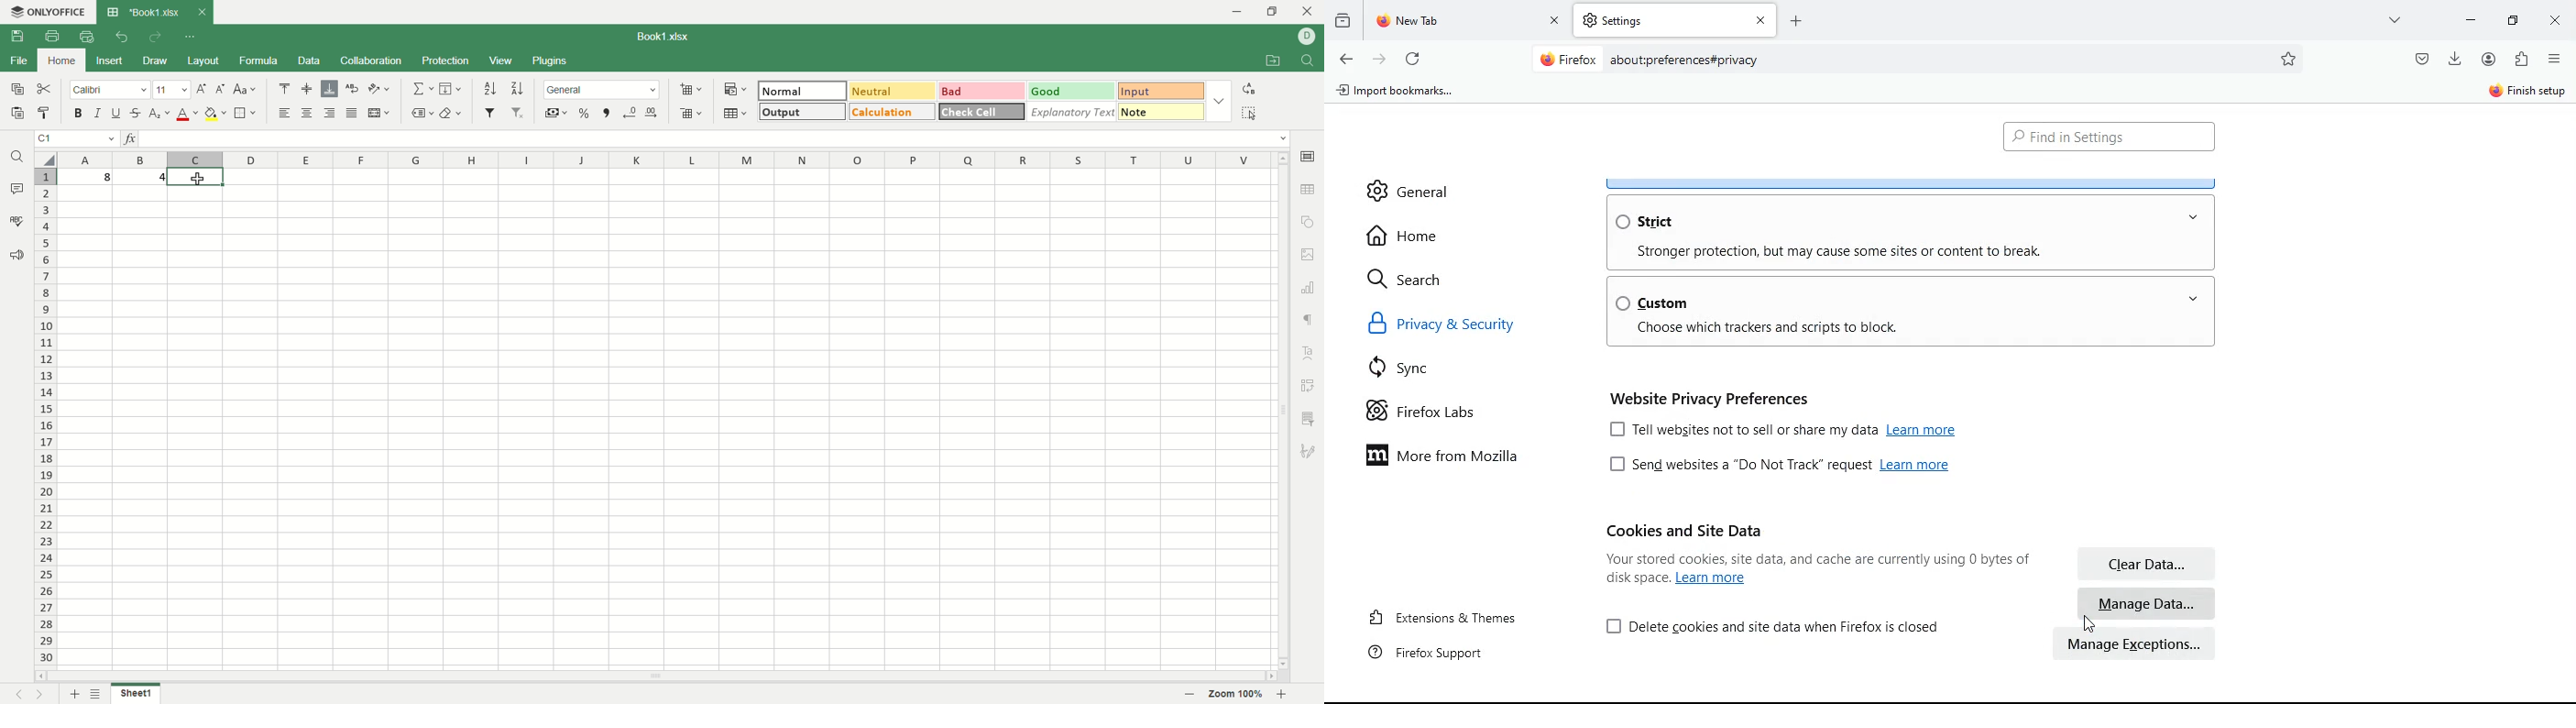 The image size is (2576, 728). What do you see at coordinates (1278, 60) in the screenshot?
I see `open file location` at bounding box center [1278, 60].